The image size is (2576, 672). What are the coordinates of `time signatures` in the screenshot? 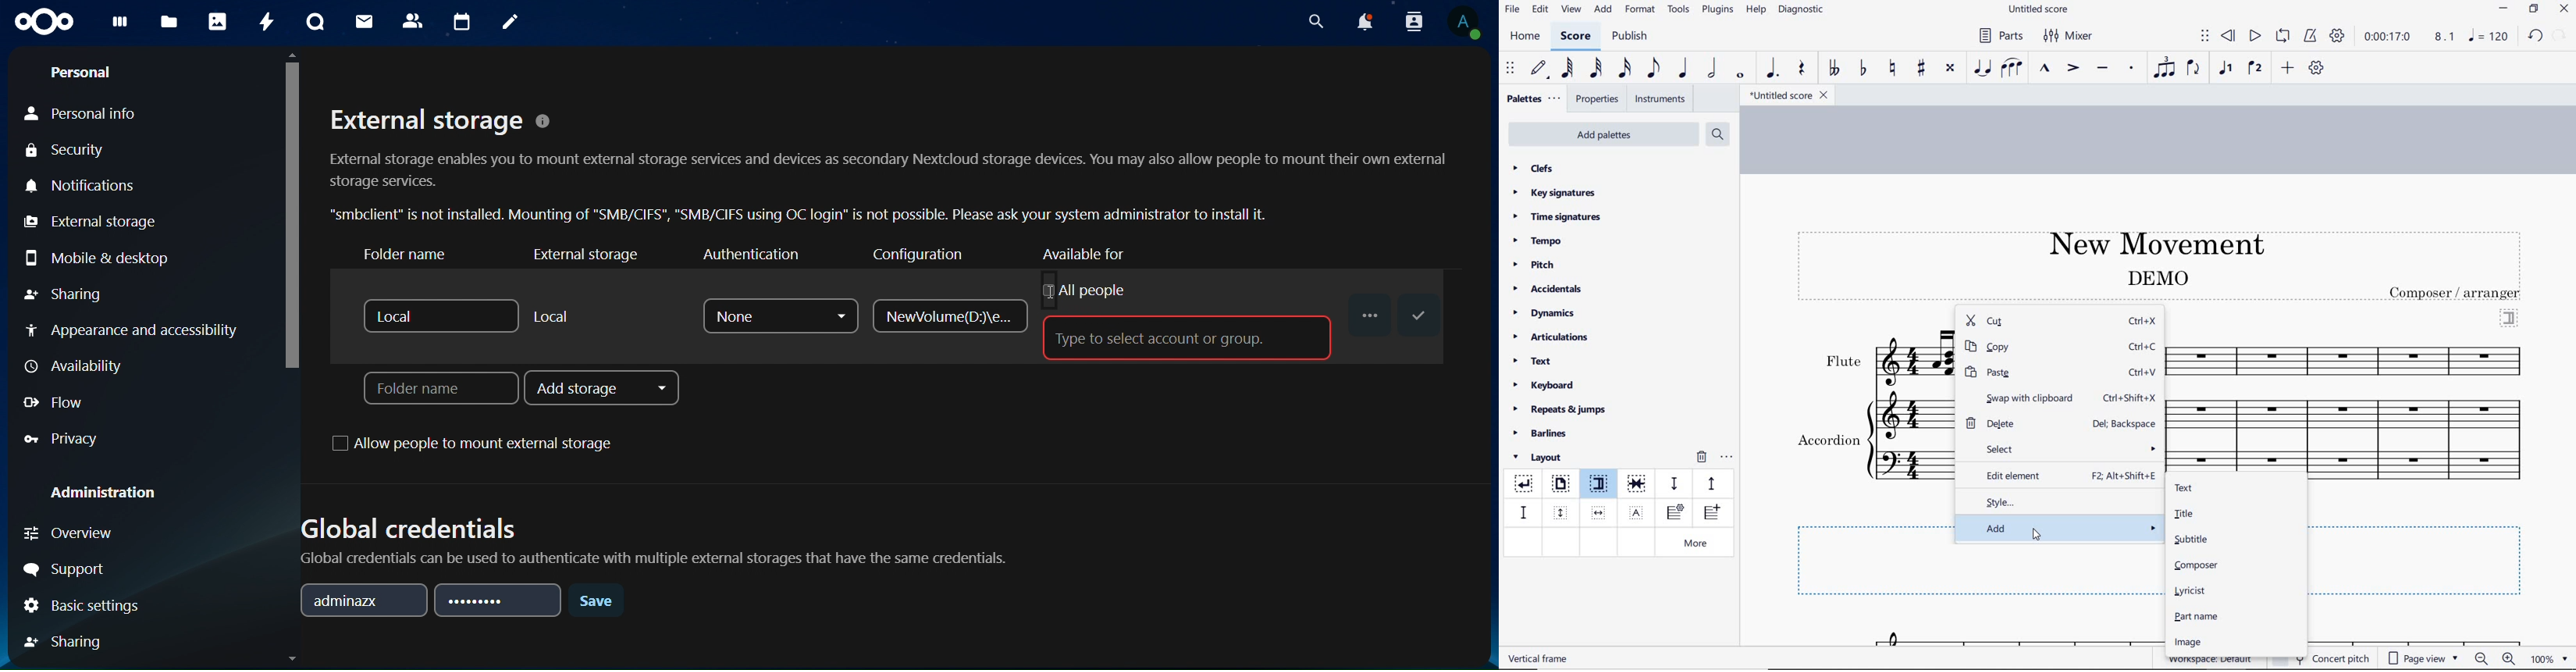 It's located at (1557, 216).